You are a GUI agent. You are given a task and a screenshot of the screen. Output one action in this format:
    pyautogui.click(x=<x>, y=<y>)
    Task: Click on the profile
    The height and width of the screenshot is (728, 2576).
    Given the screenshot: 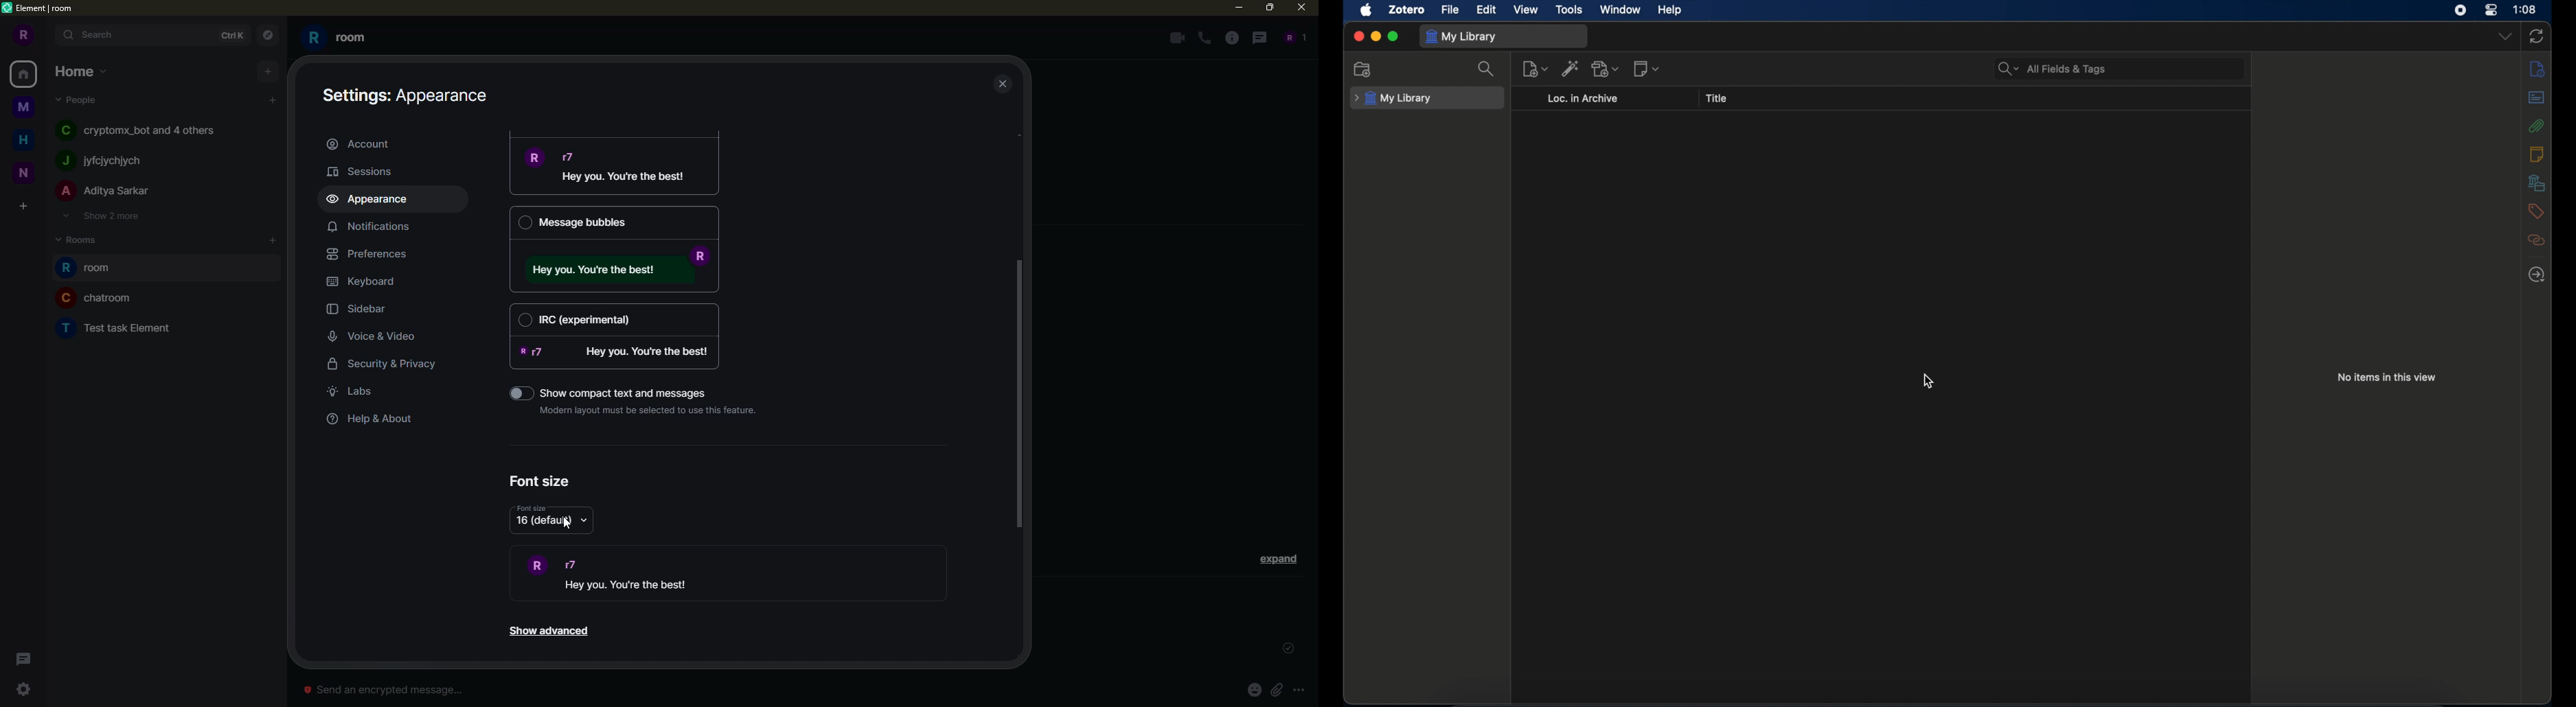 What is the action you would take?
    pyautogui.click(x=21, y=35)
    